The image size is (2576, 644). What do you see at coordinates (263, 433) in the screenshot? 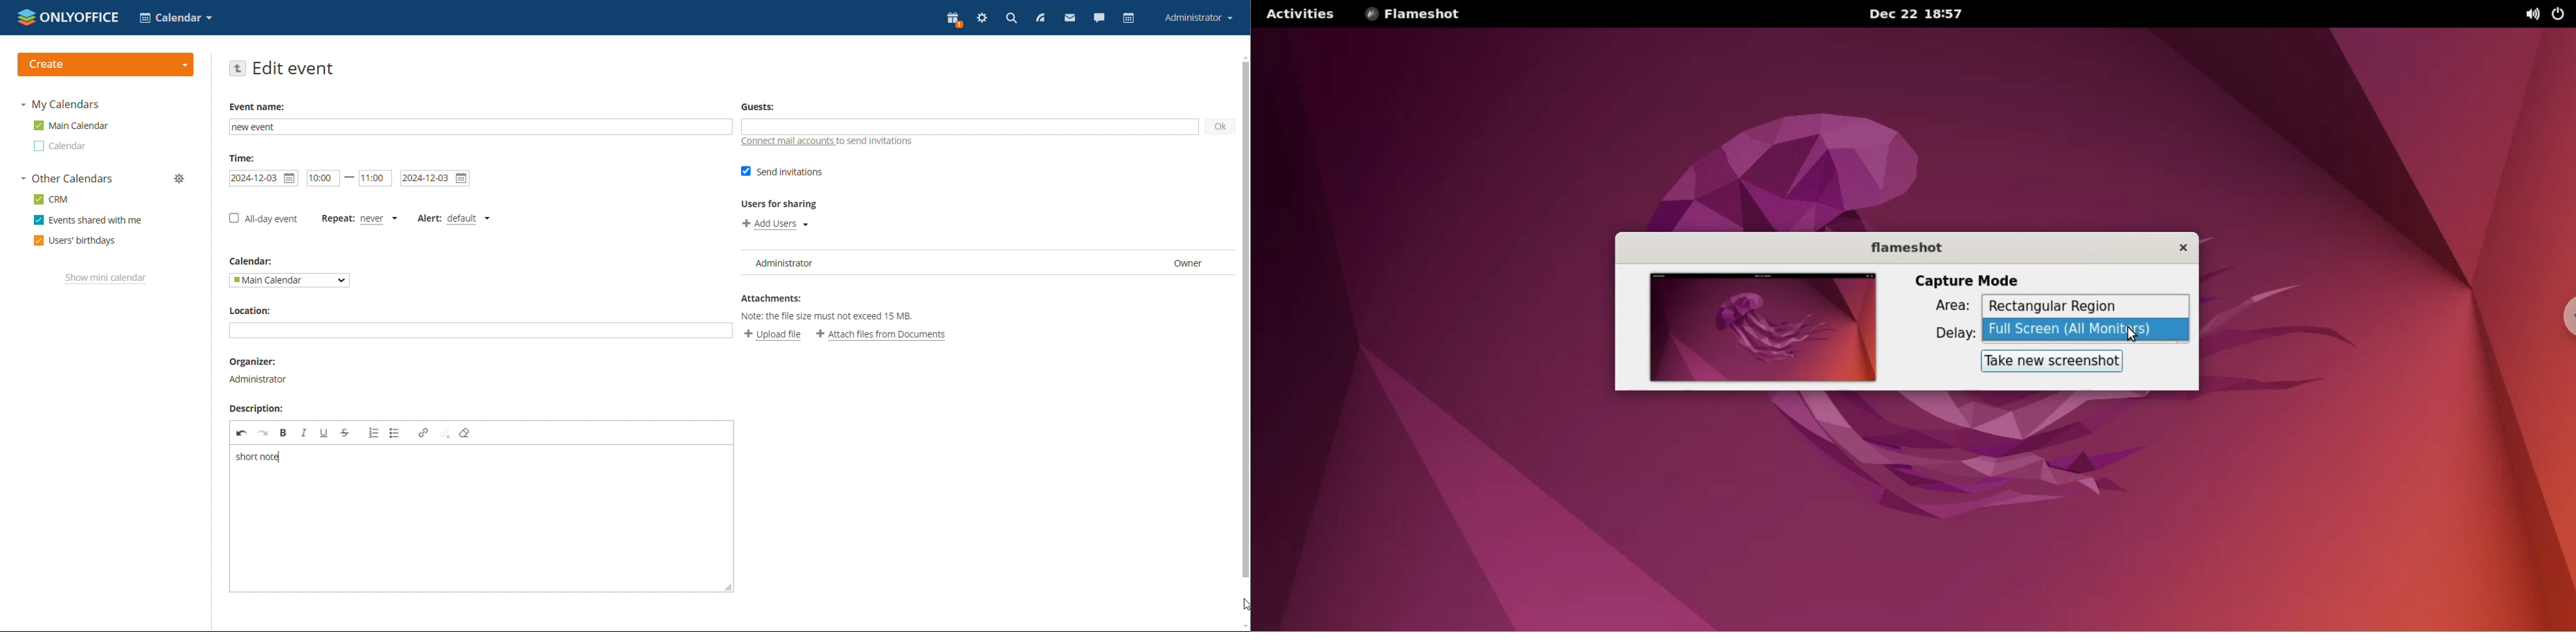
I see `redo` at bounding box center [263, 433].